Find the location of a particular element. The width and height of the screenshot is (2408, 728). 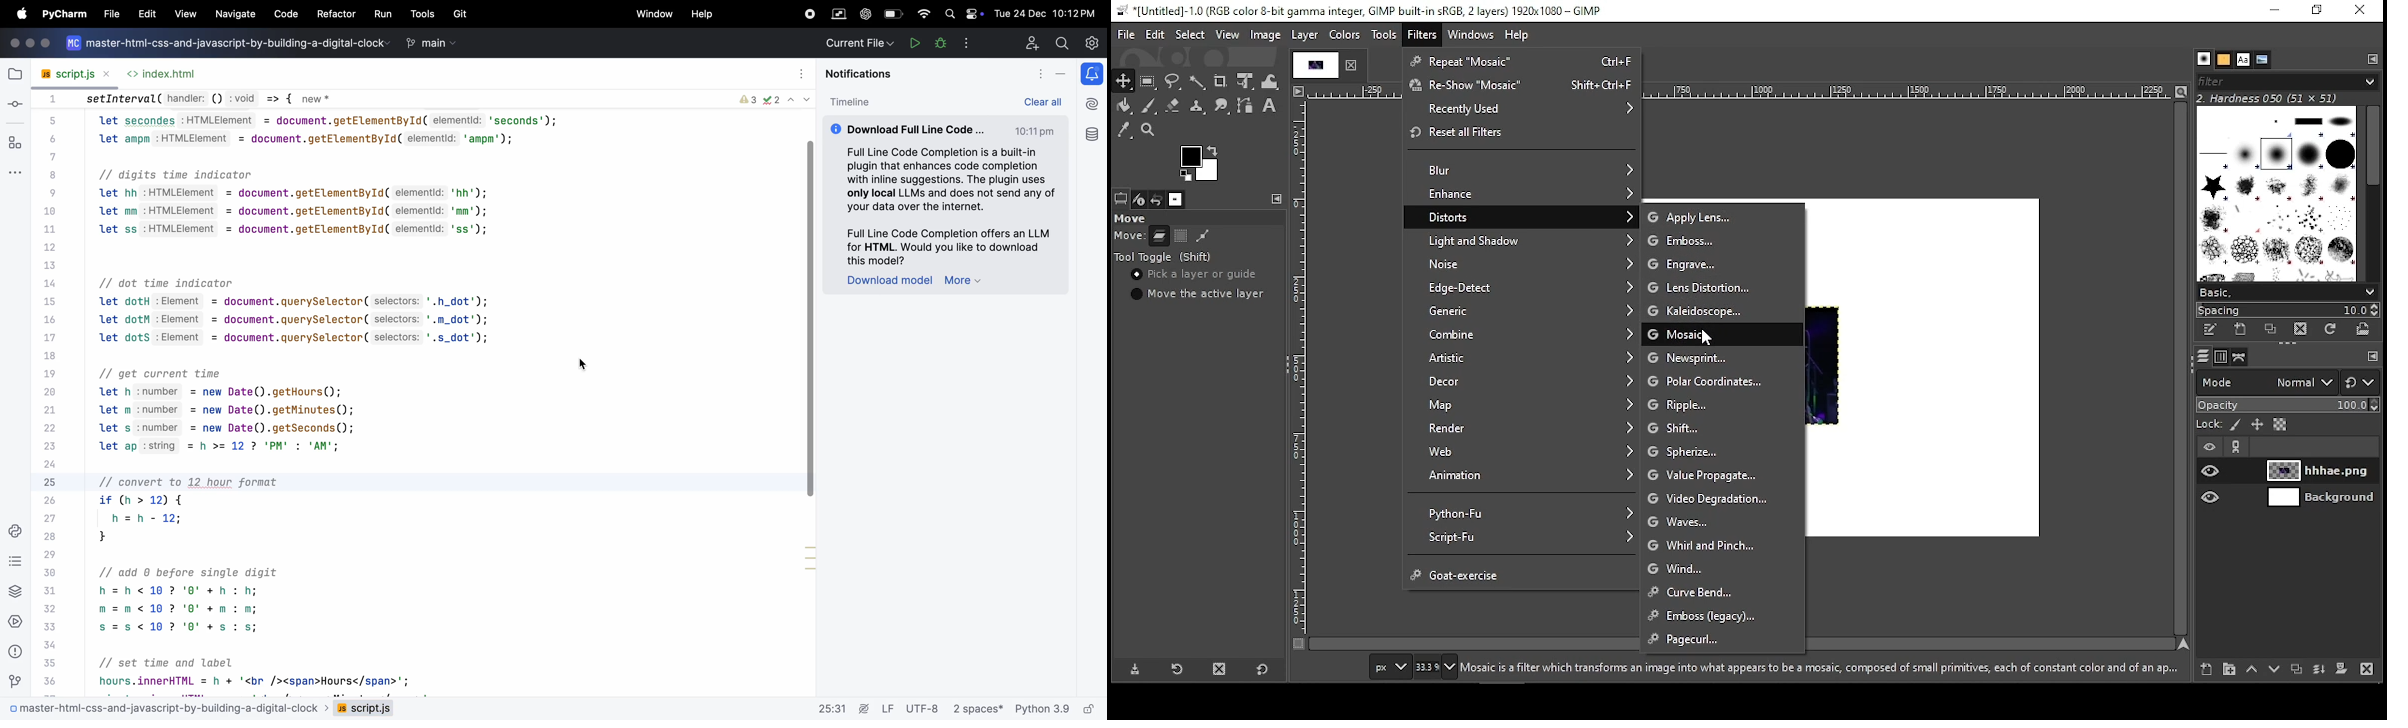

search is located at coordinates (1060, 43).